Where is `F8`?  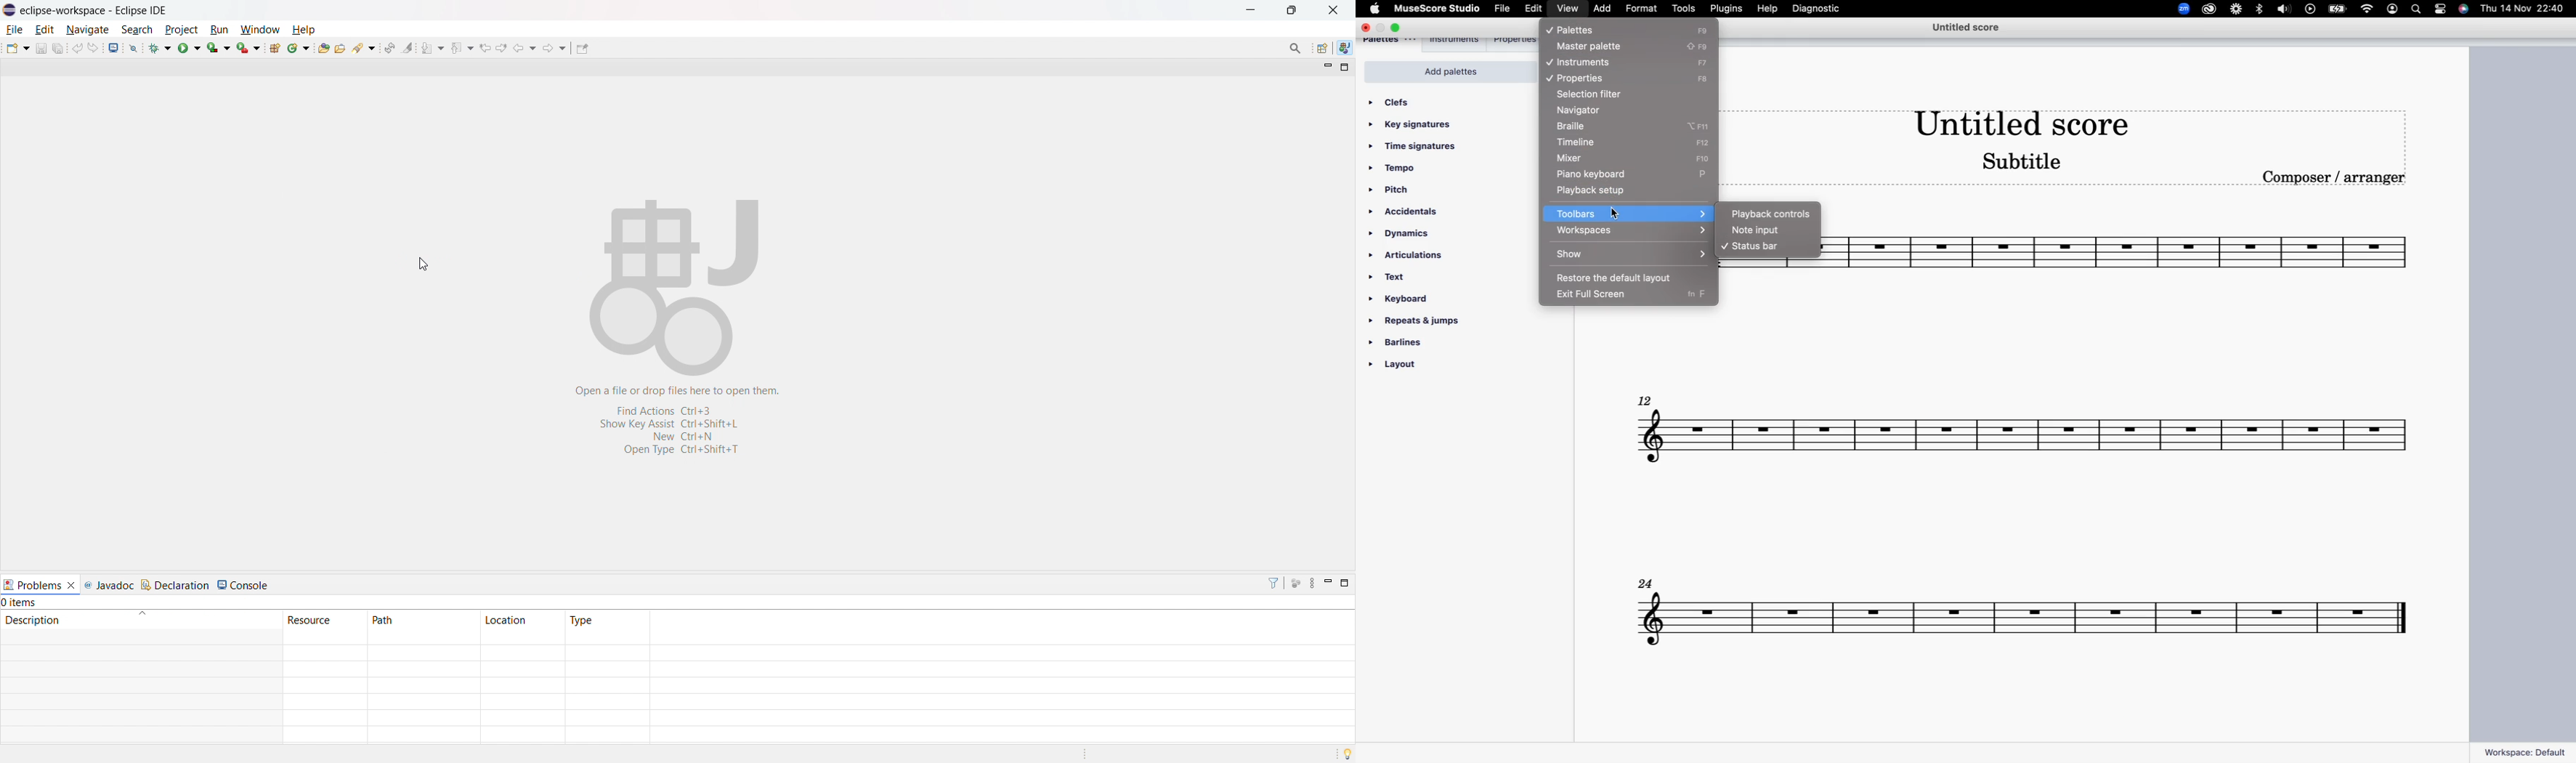
F8 is located at coordinates (1706, 80).